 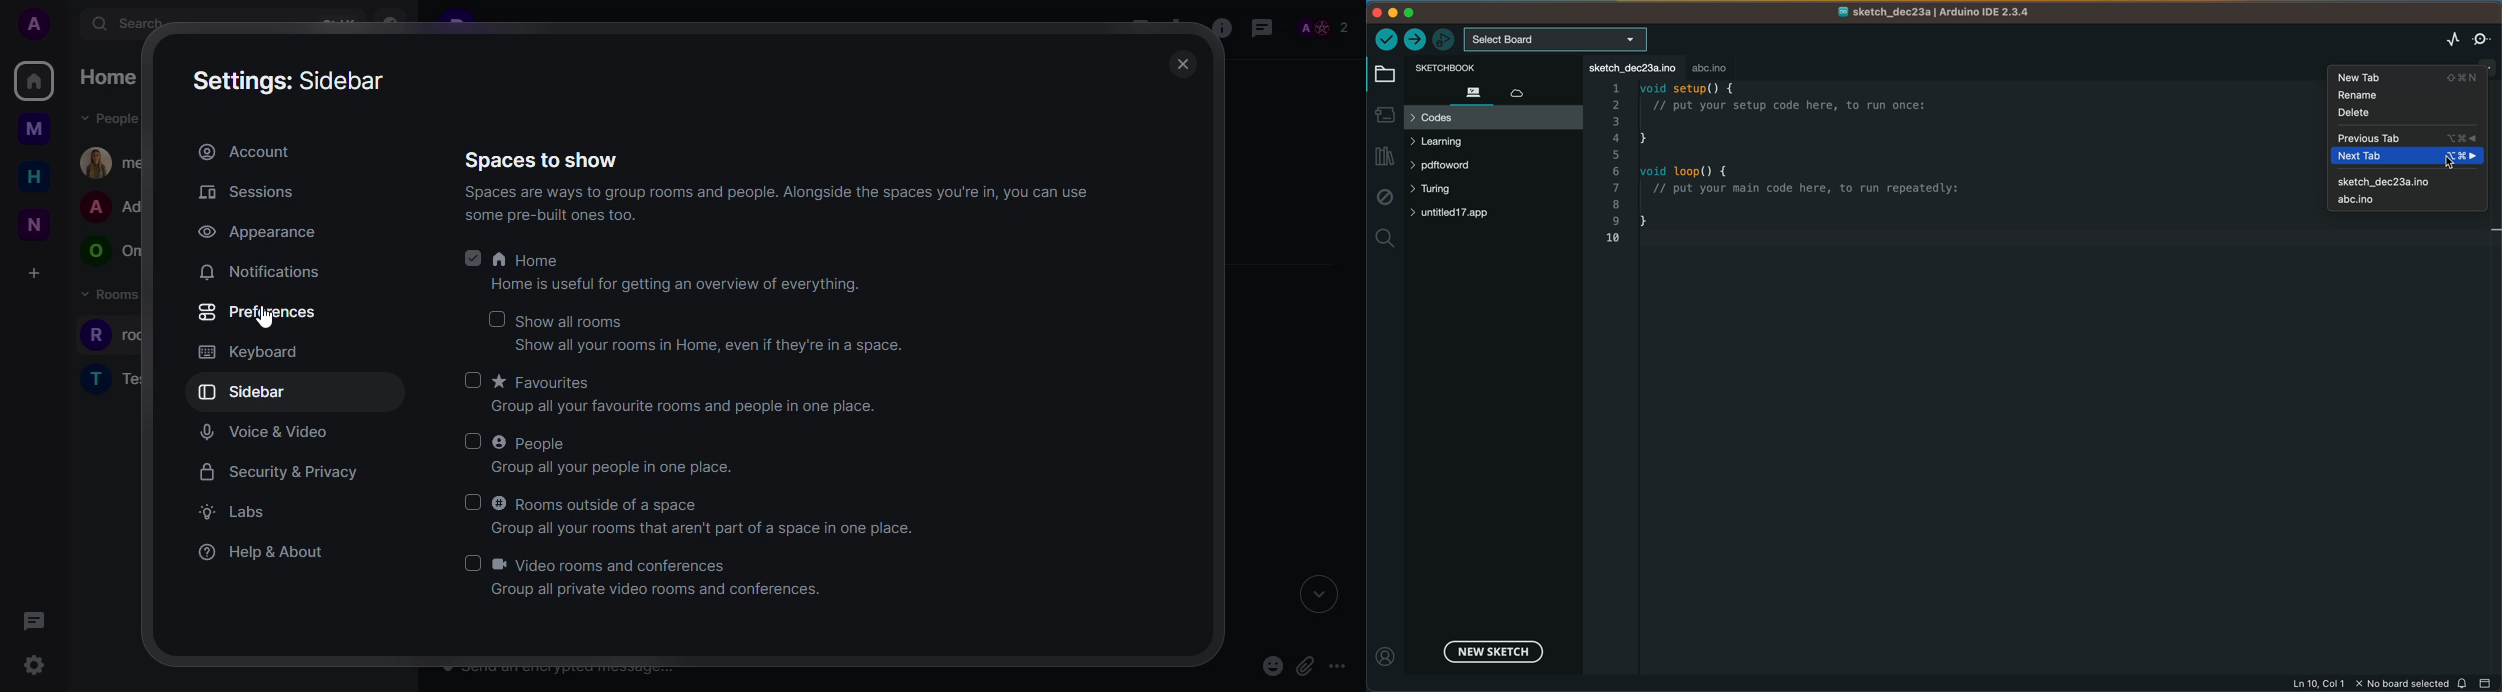 What do you see at coordinates (1491, 116) in the screenshot?
I see `codes` at bounding box center [1491, 116].